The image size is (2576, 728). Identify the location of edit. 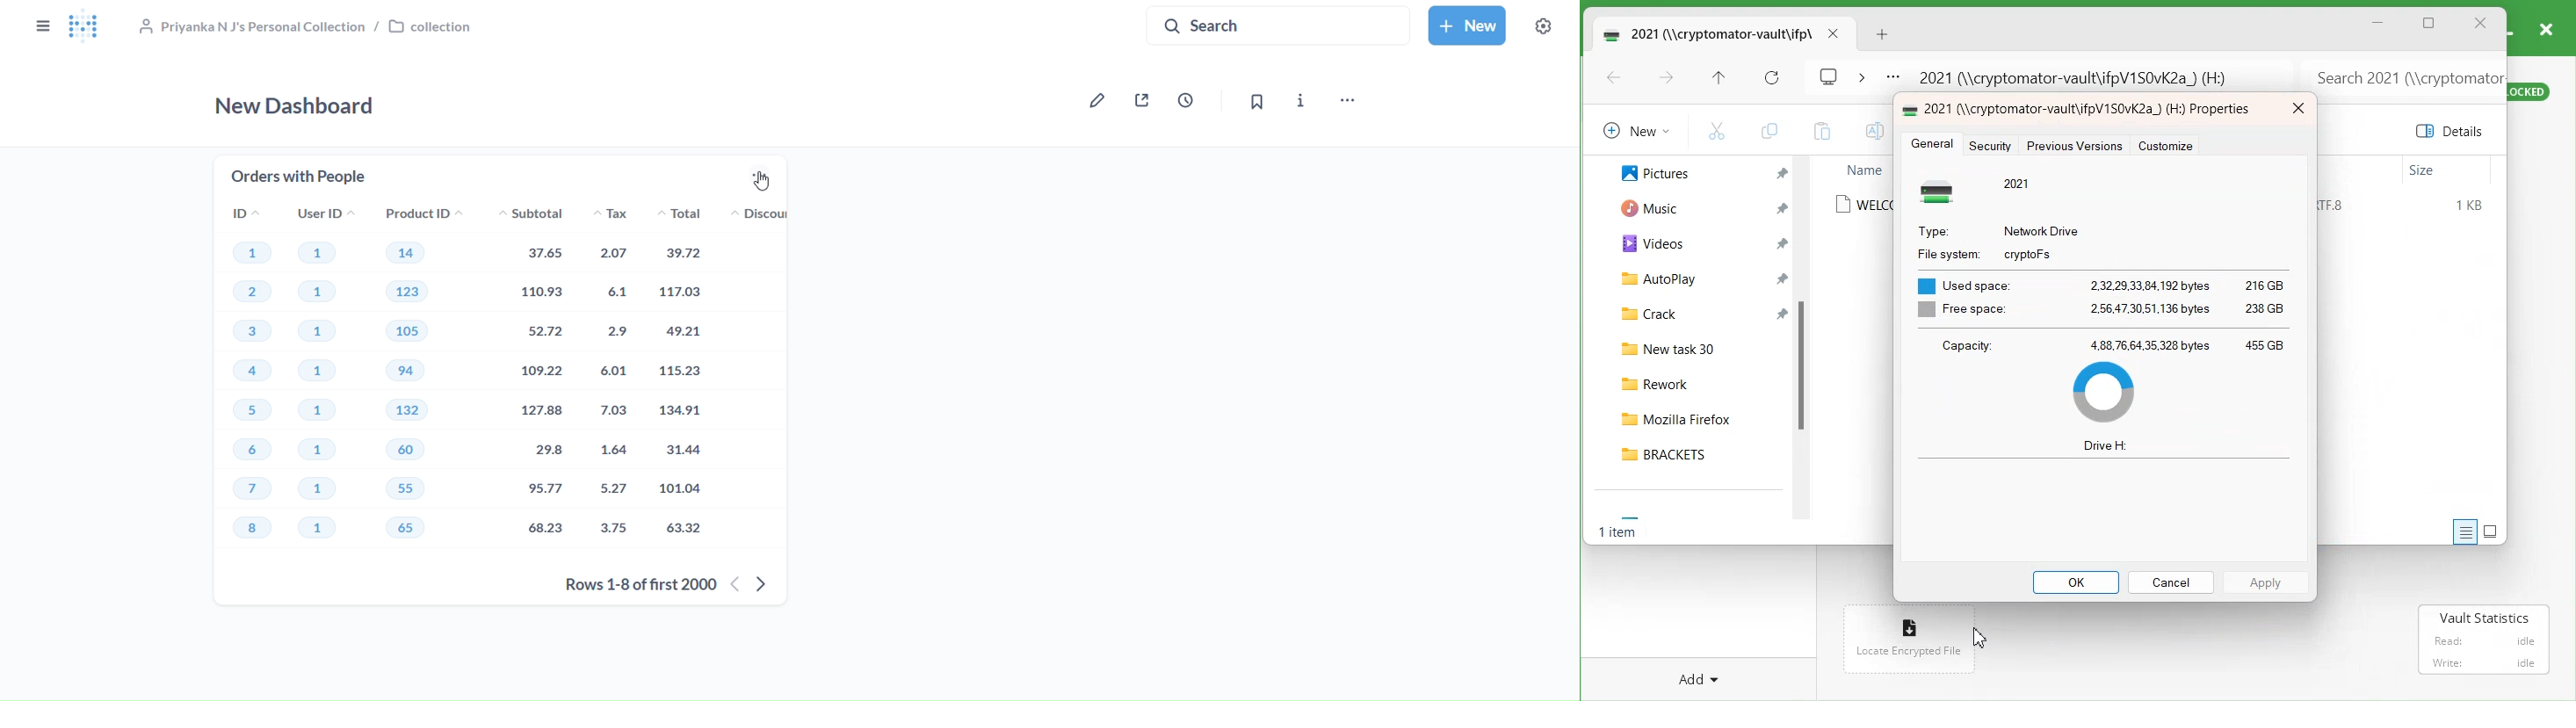
(1094, 101).